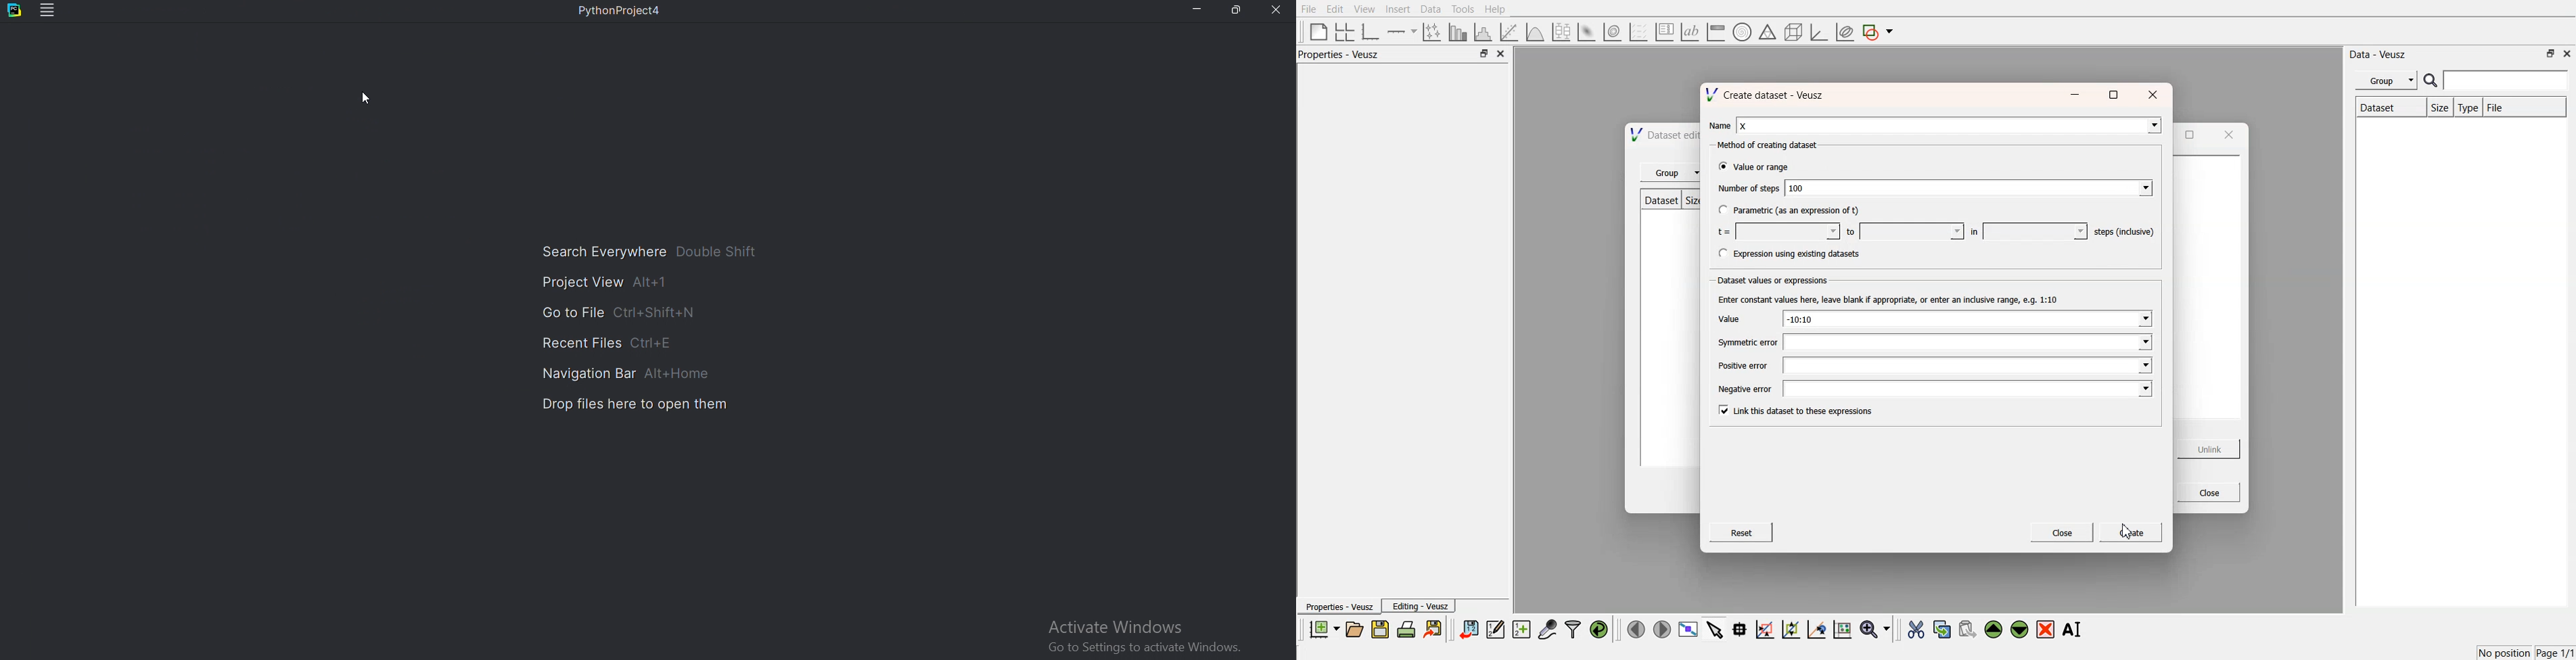  What do you see at coordinates (1966, 629) in the screenshot?
I see `paste the selected widgets` at bounding box center [1966, 629].